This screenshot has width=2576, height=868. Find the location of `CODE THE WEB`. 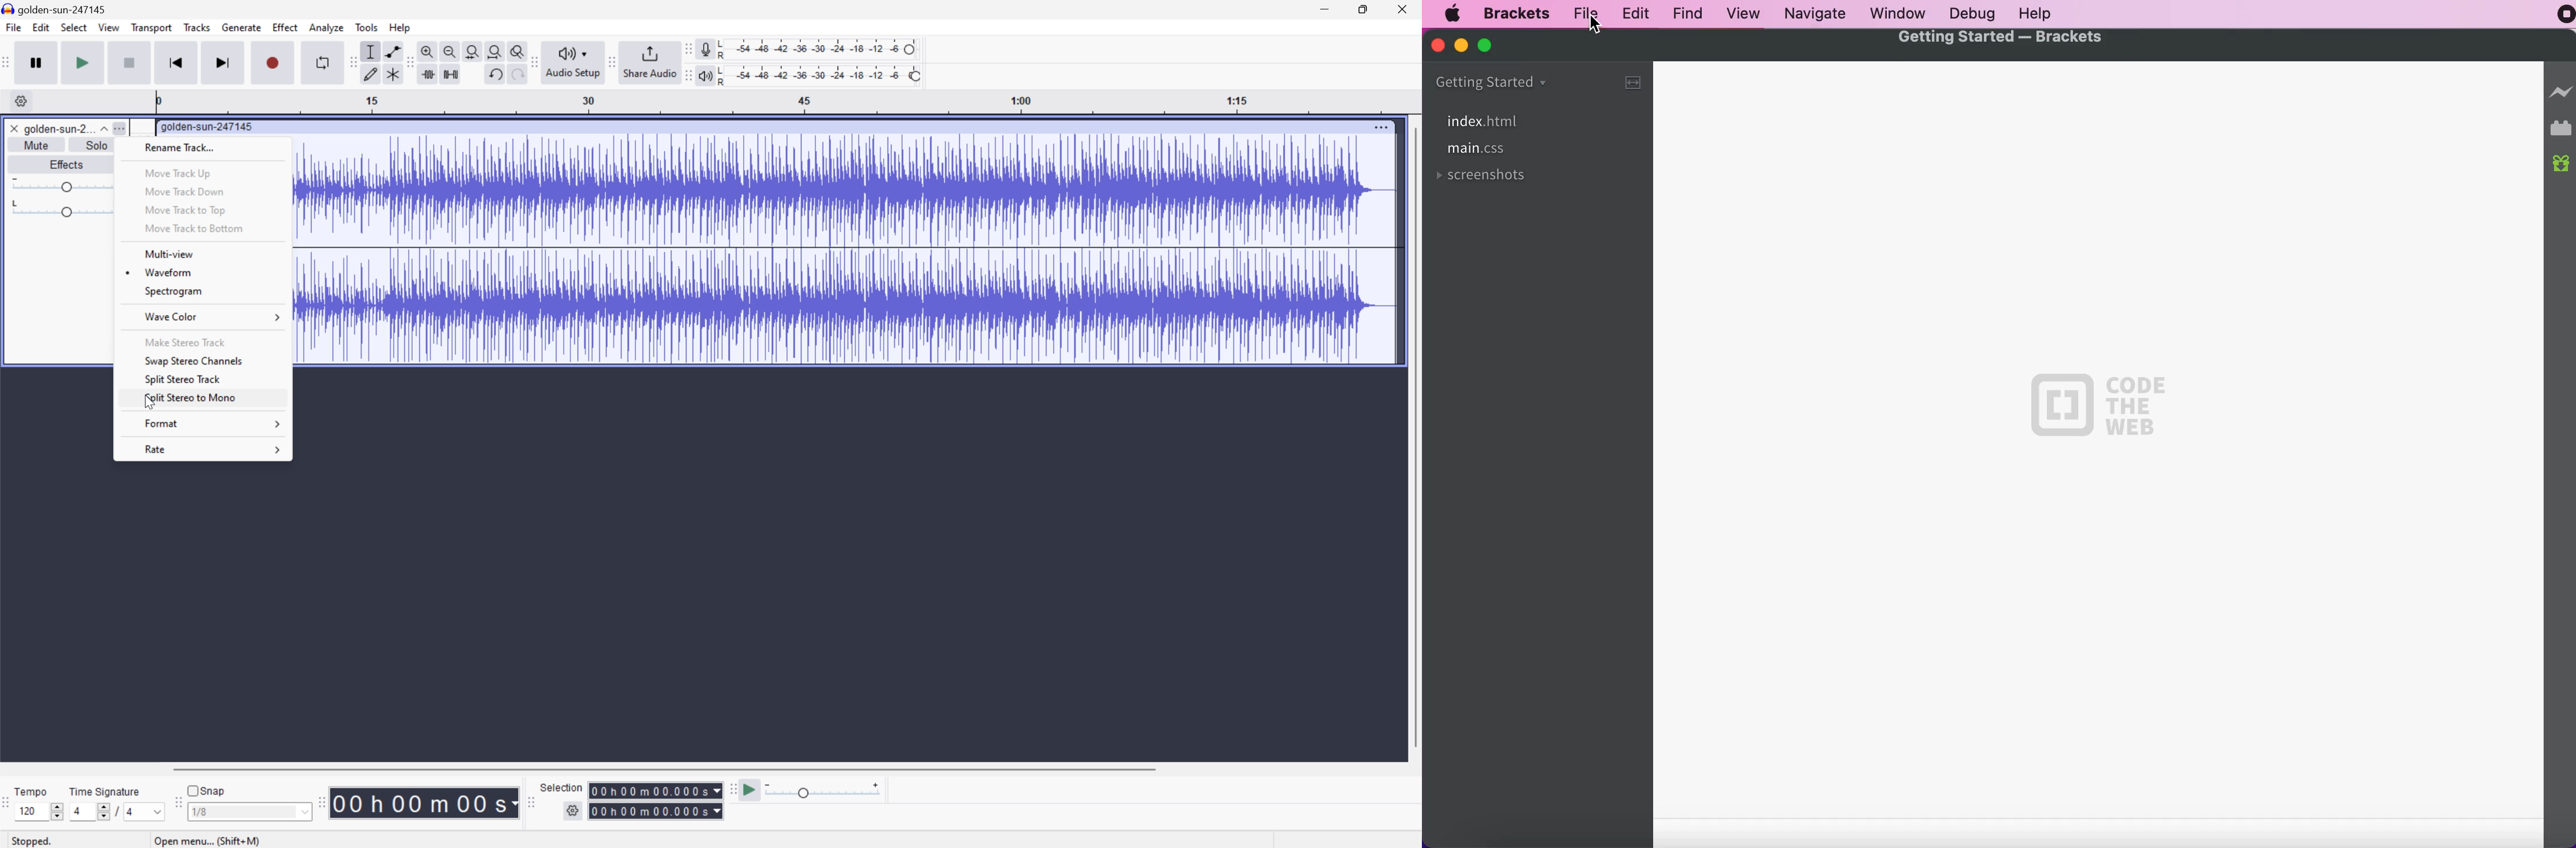

CODE THE WEB is located at coordinates (2097, 409).